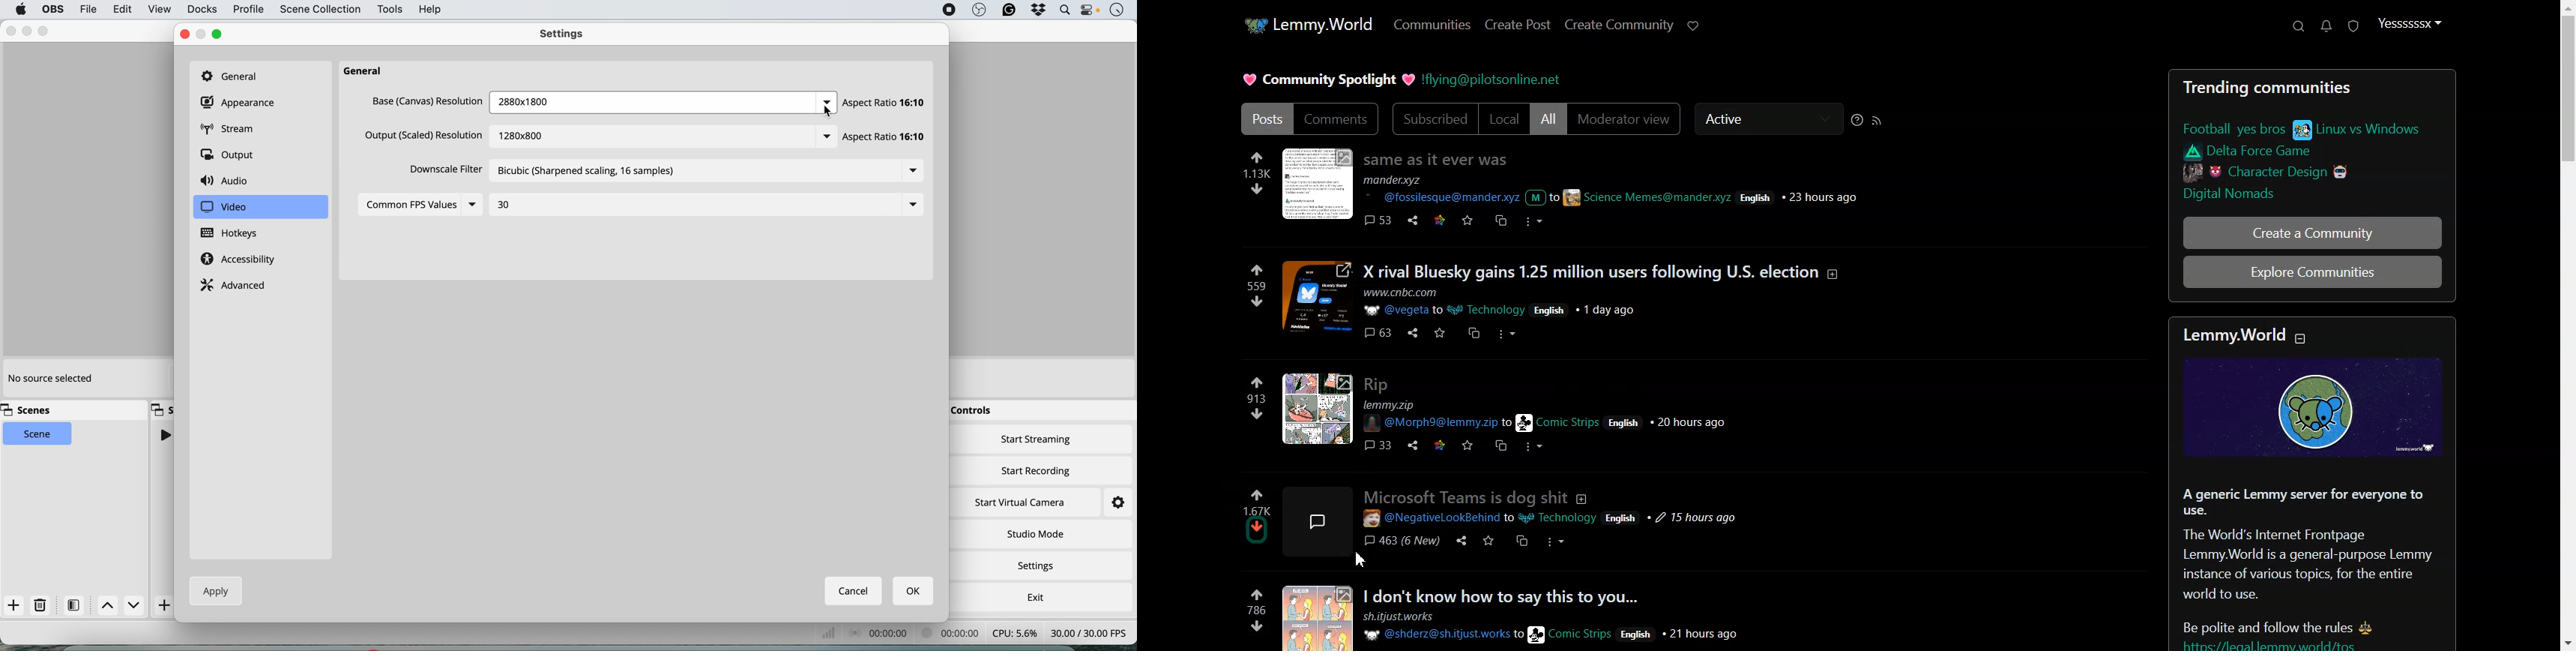  What do you see at coordinates (1256, 383) in the screenshot?
I see `up` at bounding box center [1256, 383].